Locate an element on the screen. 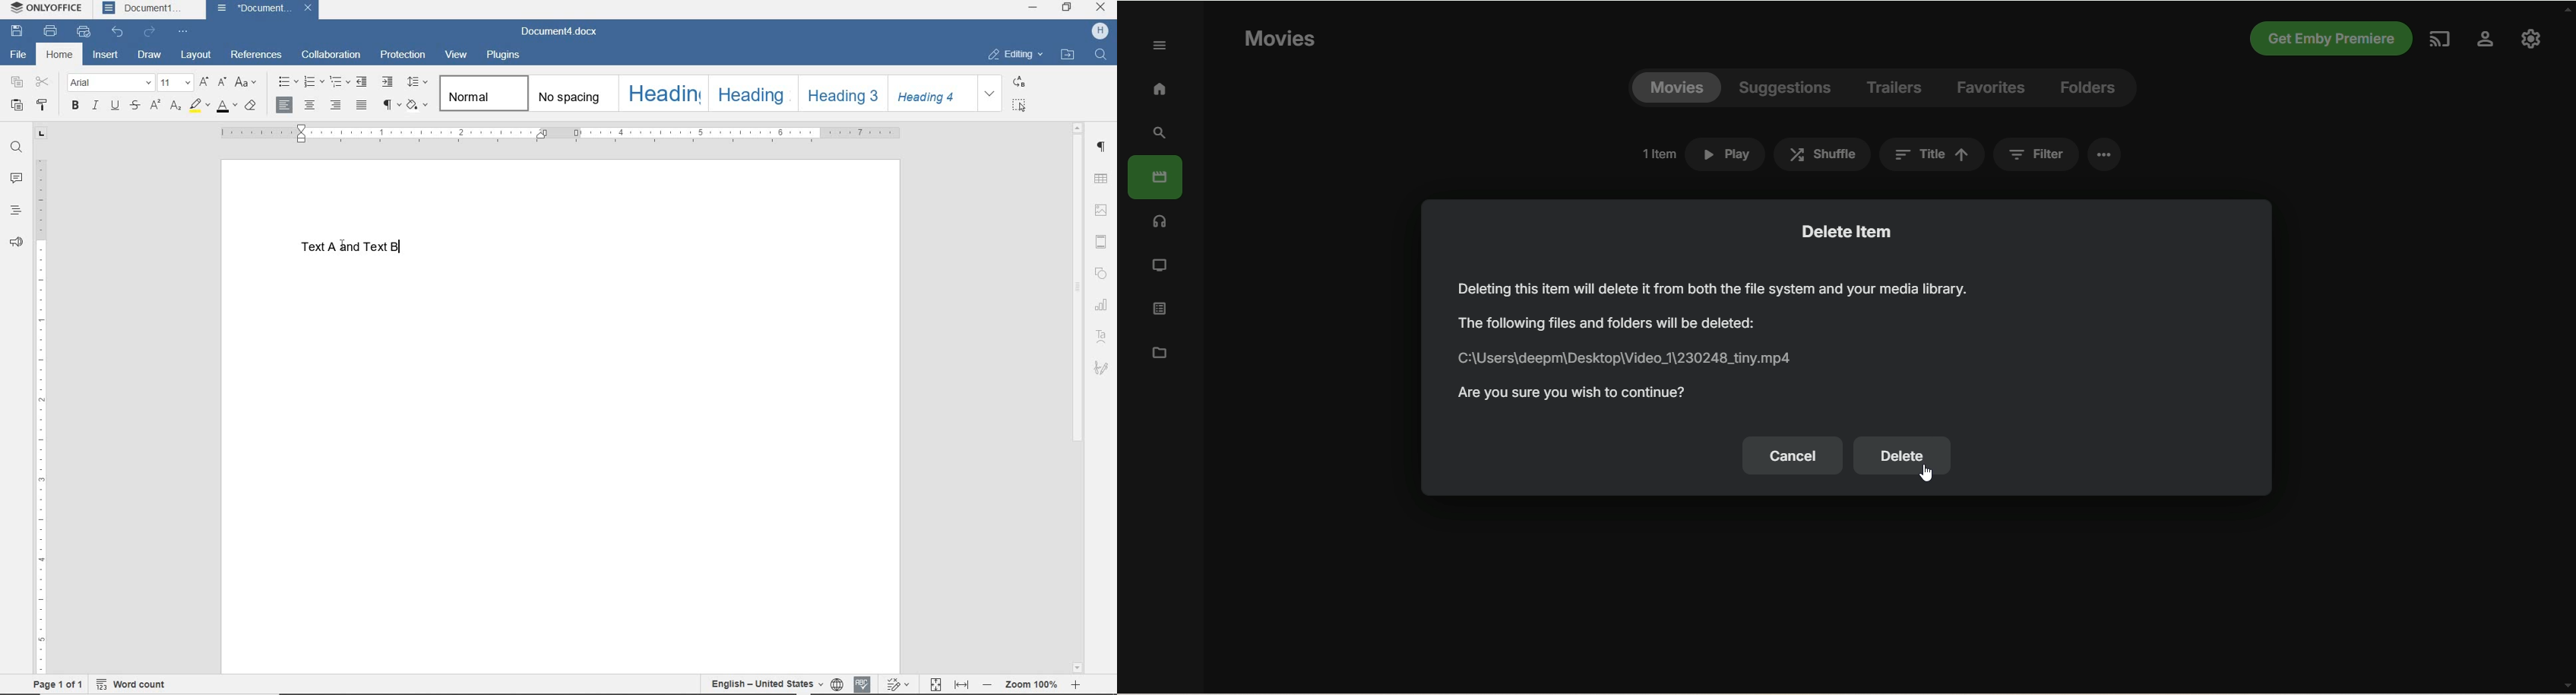 This screenshot has height=700, width=2576. RULER is located at coordinates (43, 417).